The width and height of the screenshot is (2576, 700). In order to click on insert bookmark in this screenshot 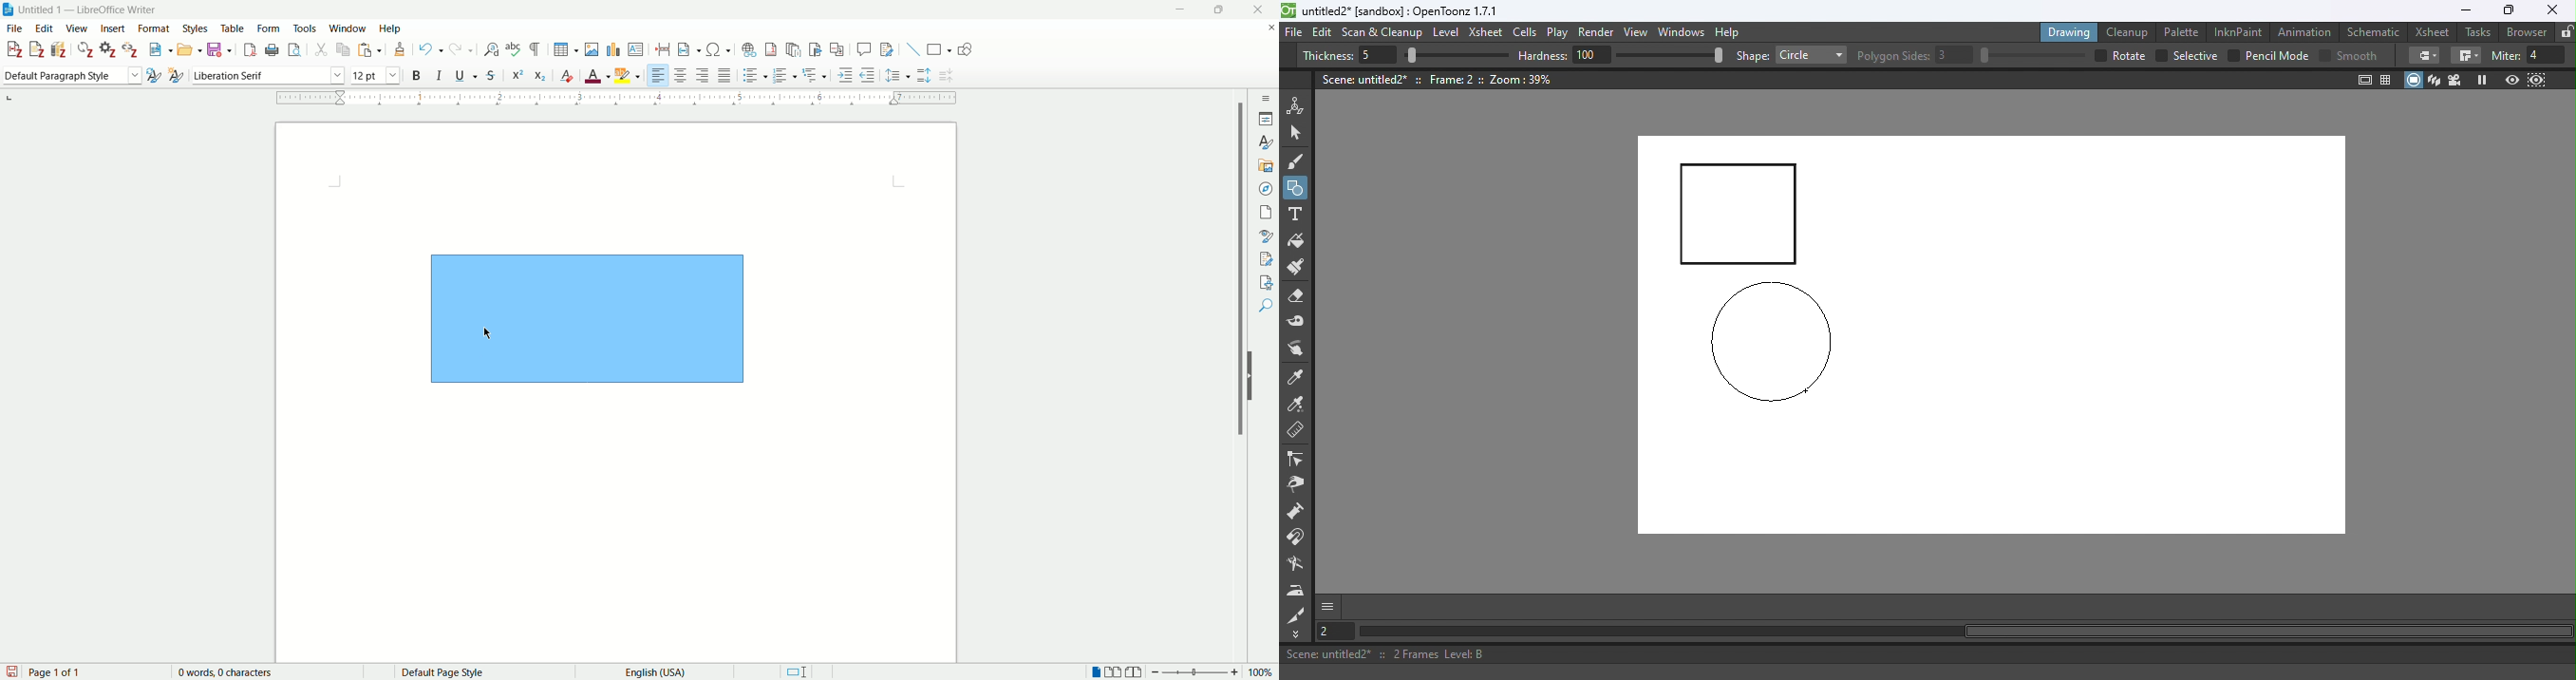, I will do `click(815, 49)`.